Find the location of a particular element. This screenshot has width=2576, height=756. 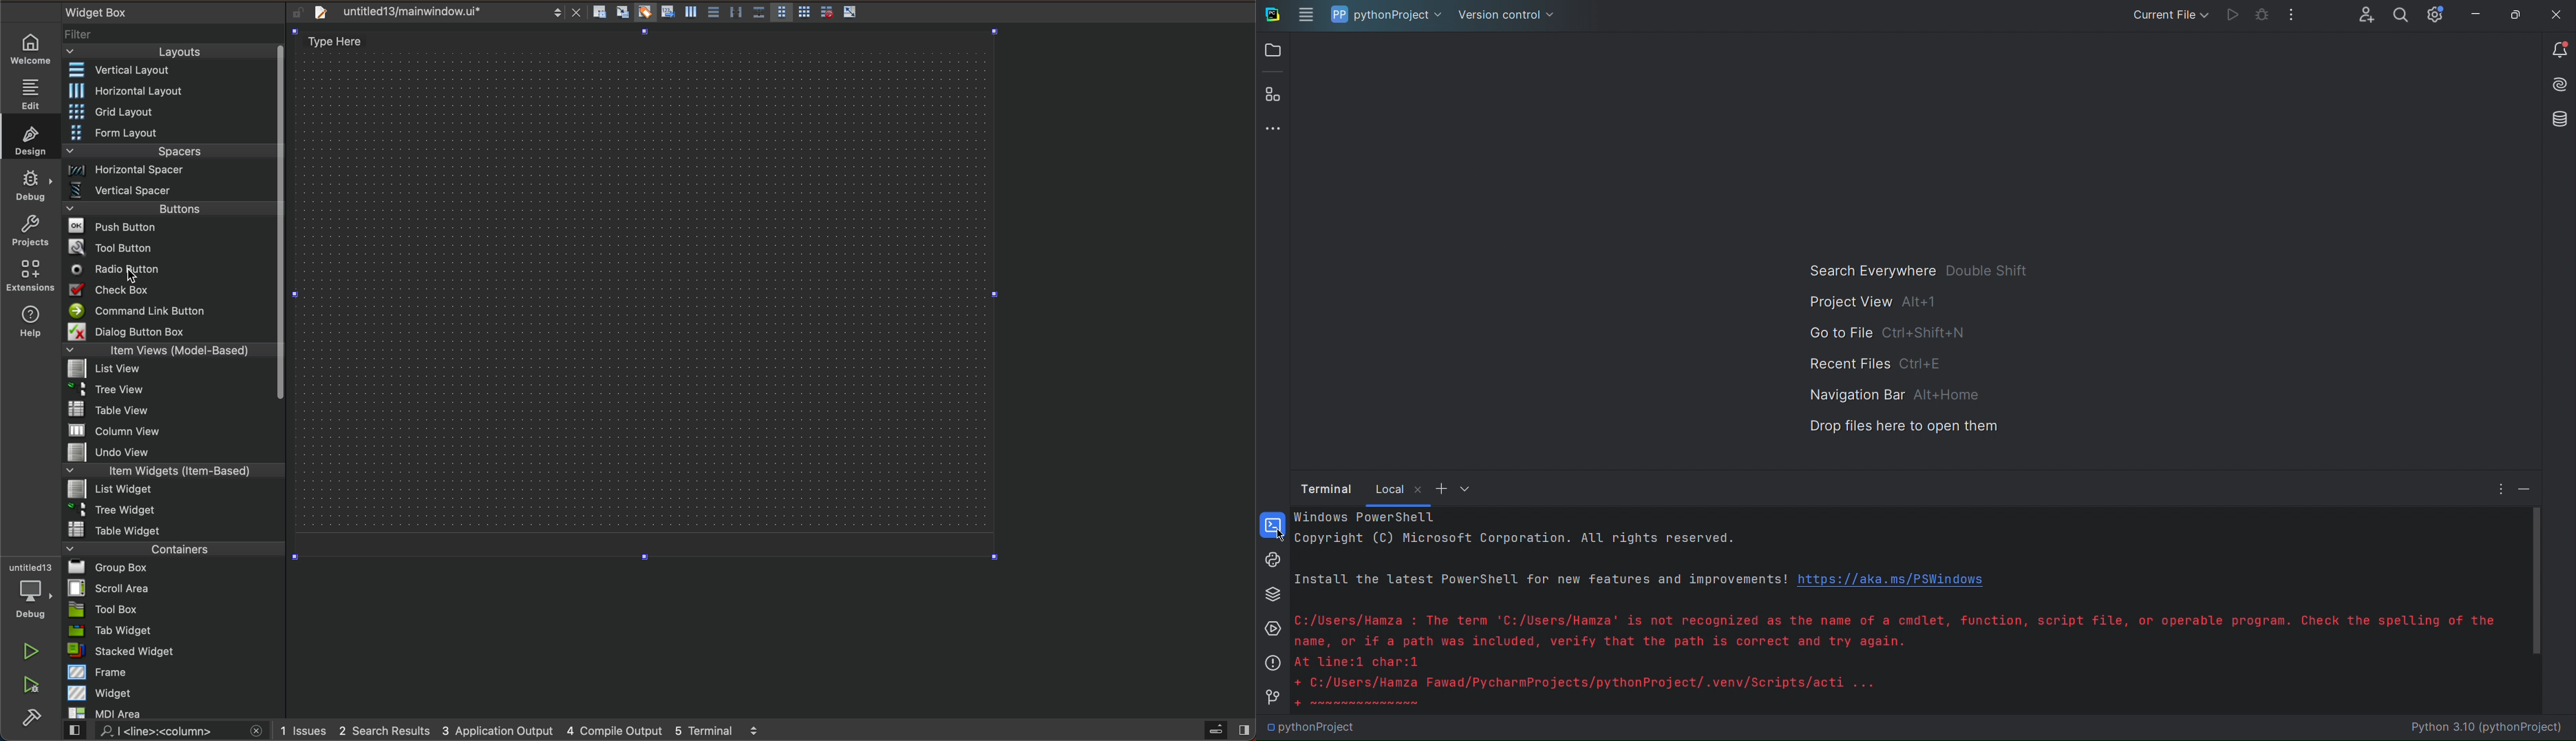

Vertical layout  is located at coordinates (171, 71).